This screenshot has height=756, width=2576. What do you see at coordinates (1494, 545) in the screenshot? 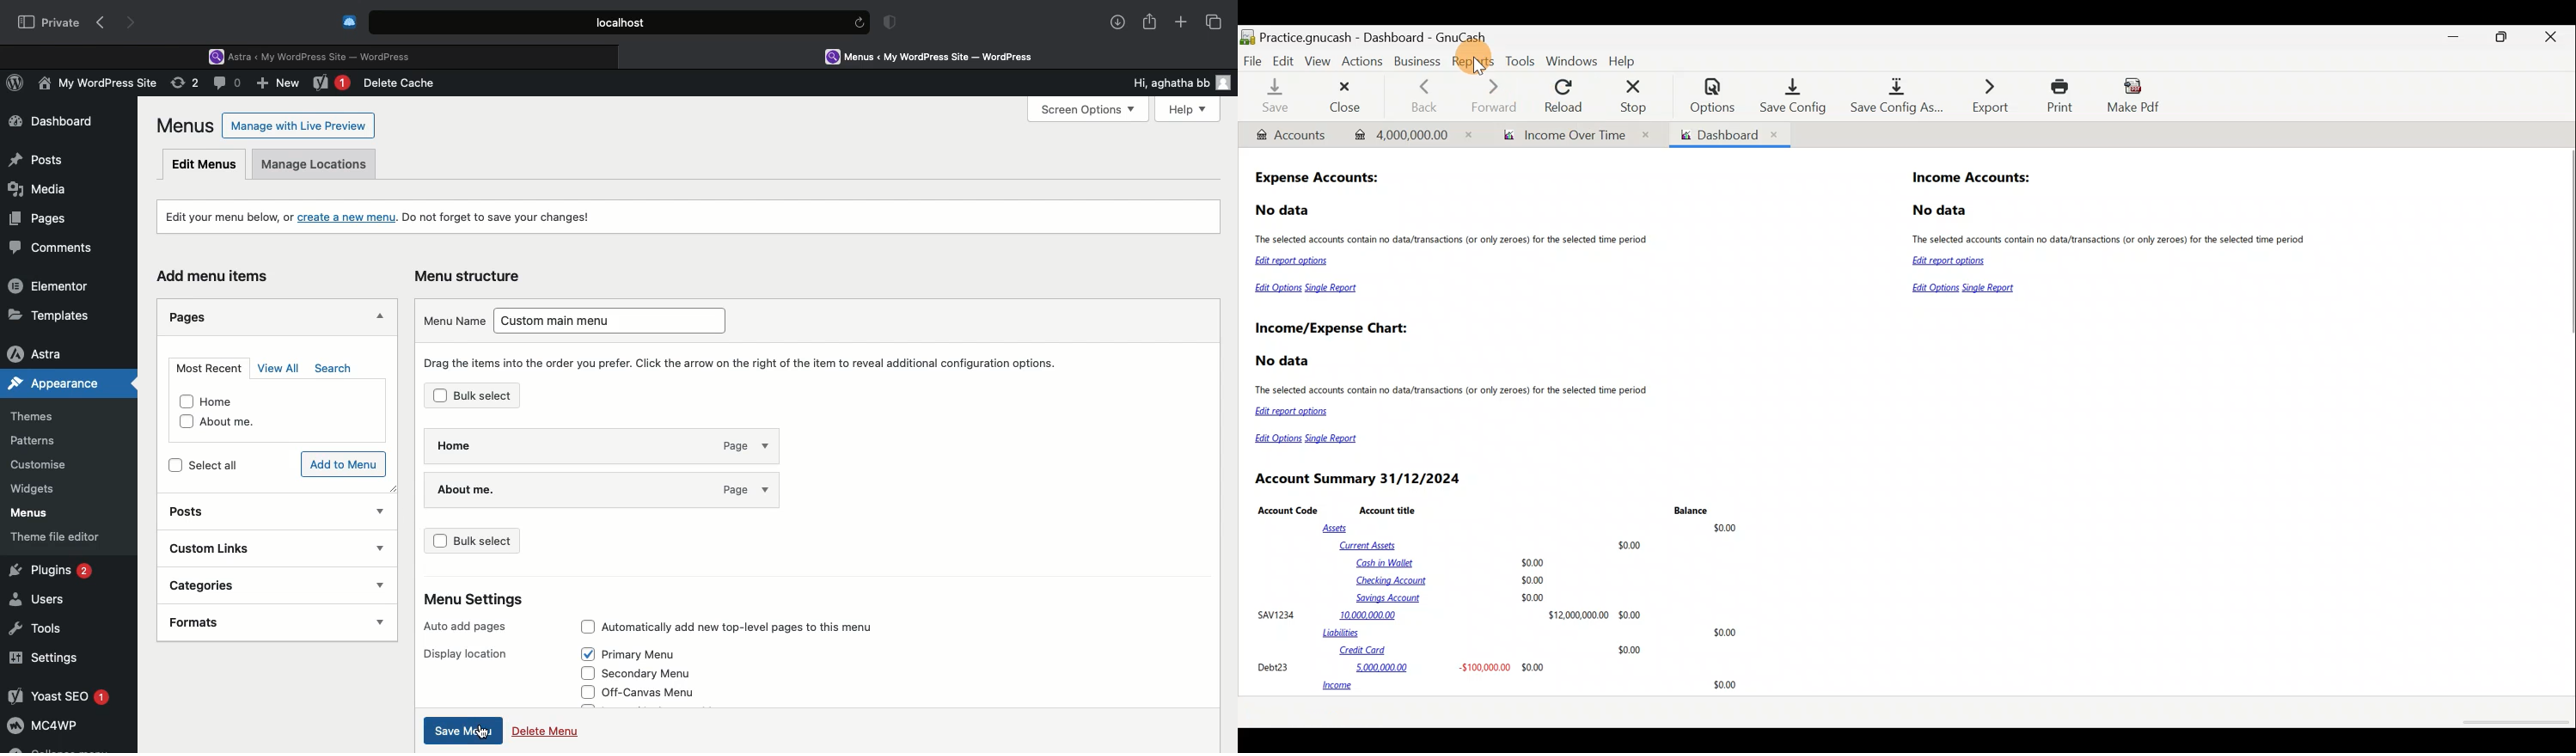
I see `Current Assets $0.00` at bounding box center [1494, 545].